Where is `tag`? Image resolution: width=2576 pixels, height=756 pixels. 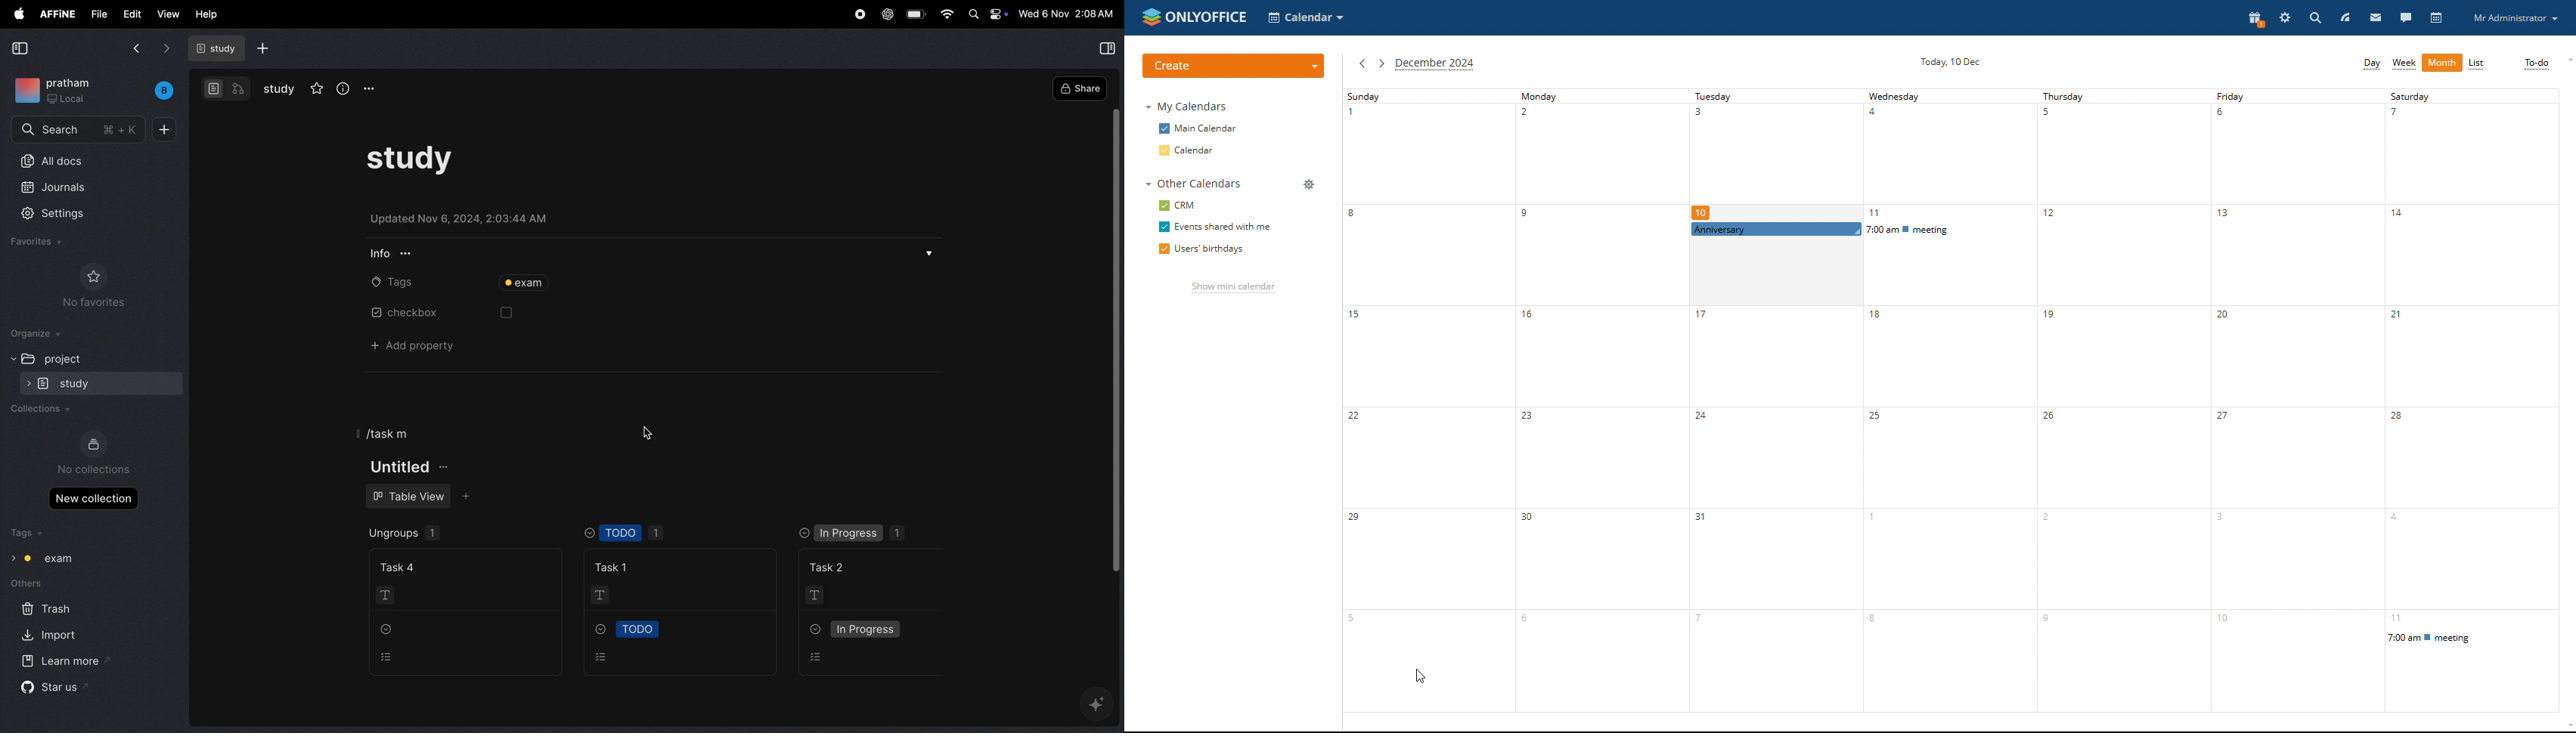
tag is located at coordinates (529, 284).